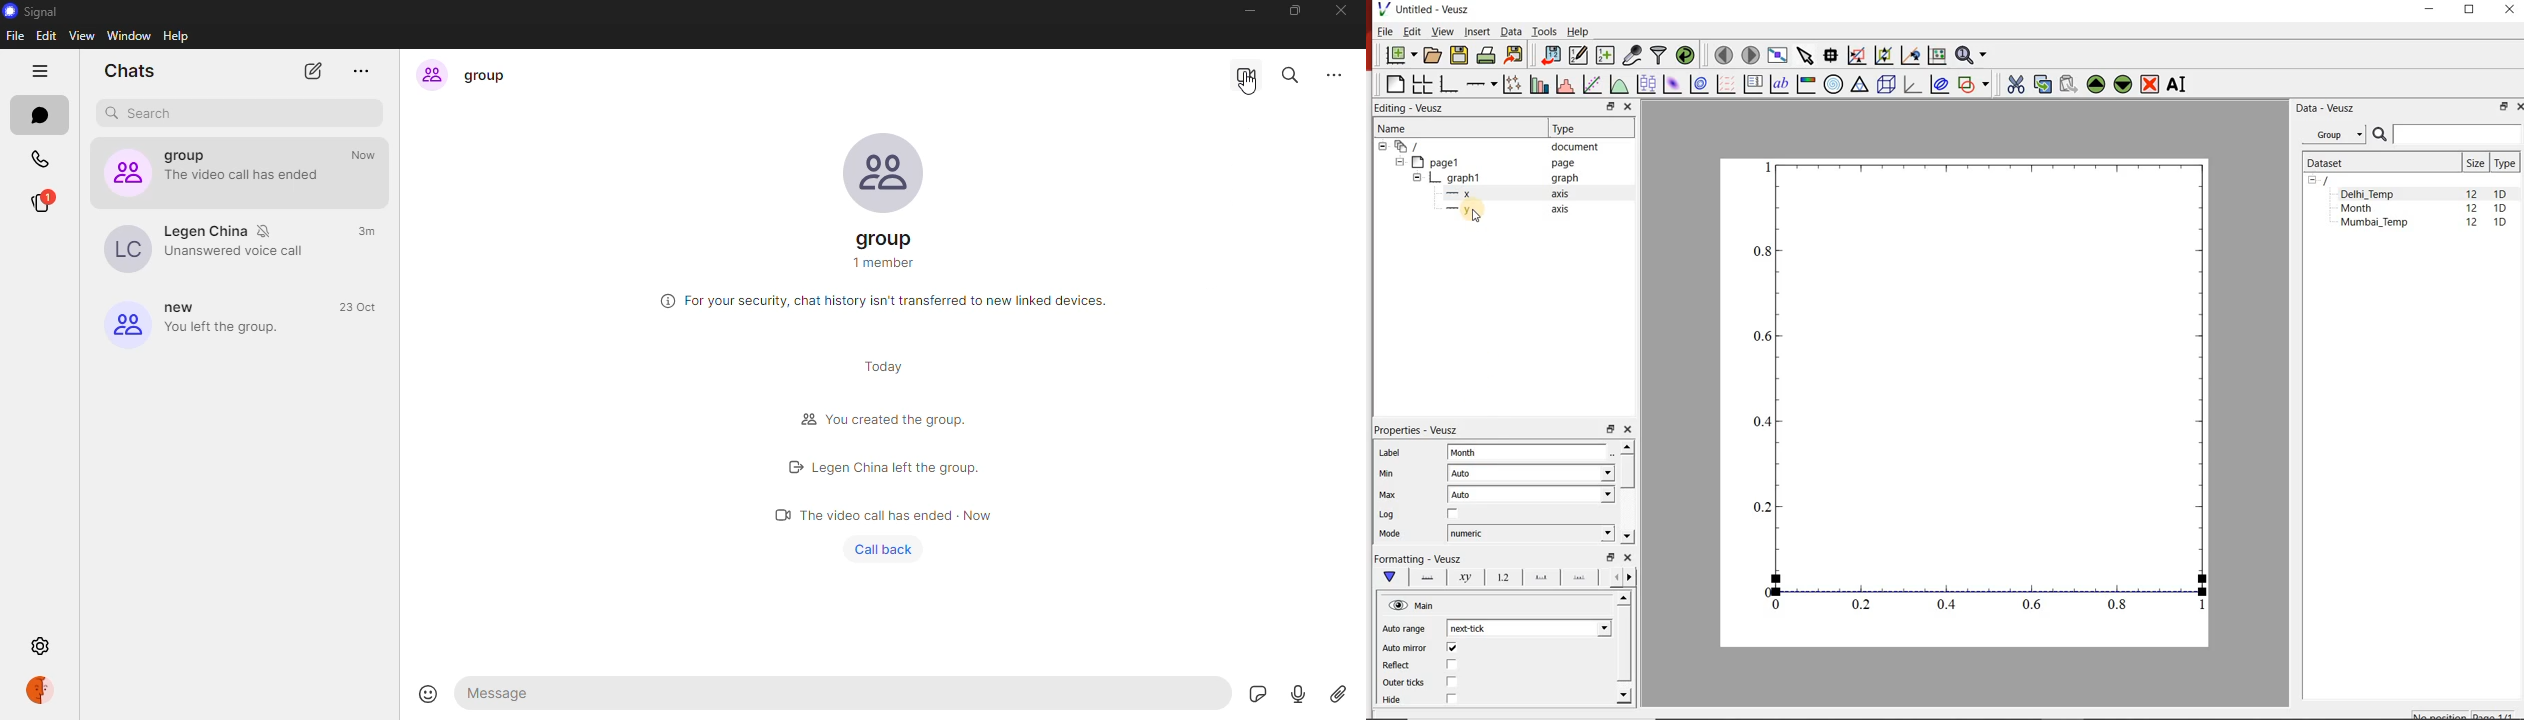 The height and width of the screenshot is (728, 2548). I want to click on new chat, so click(311, 71).